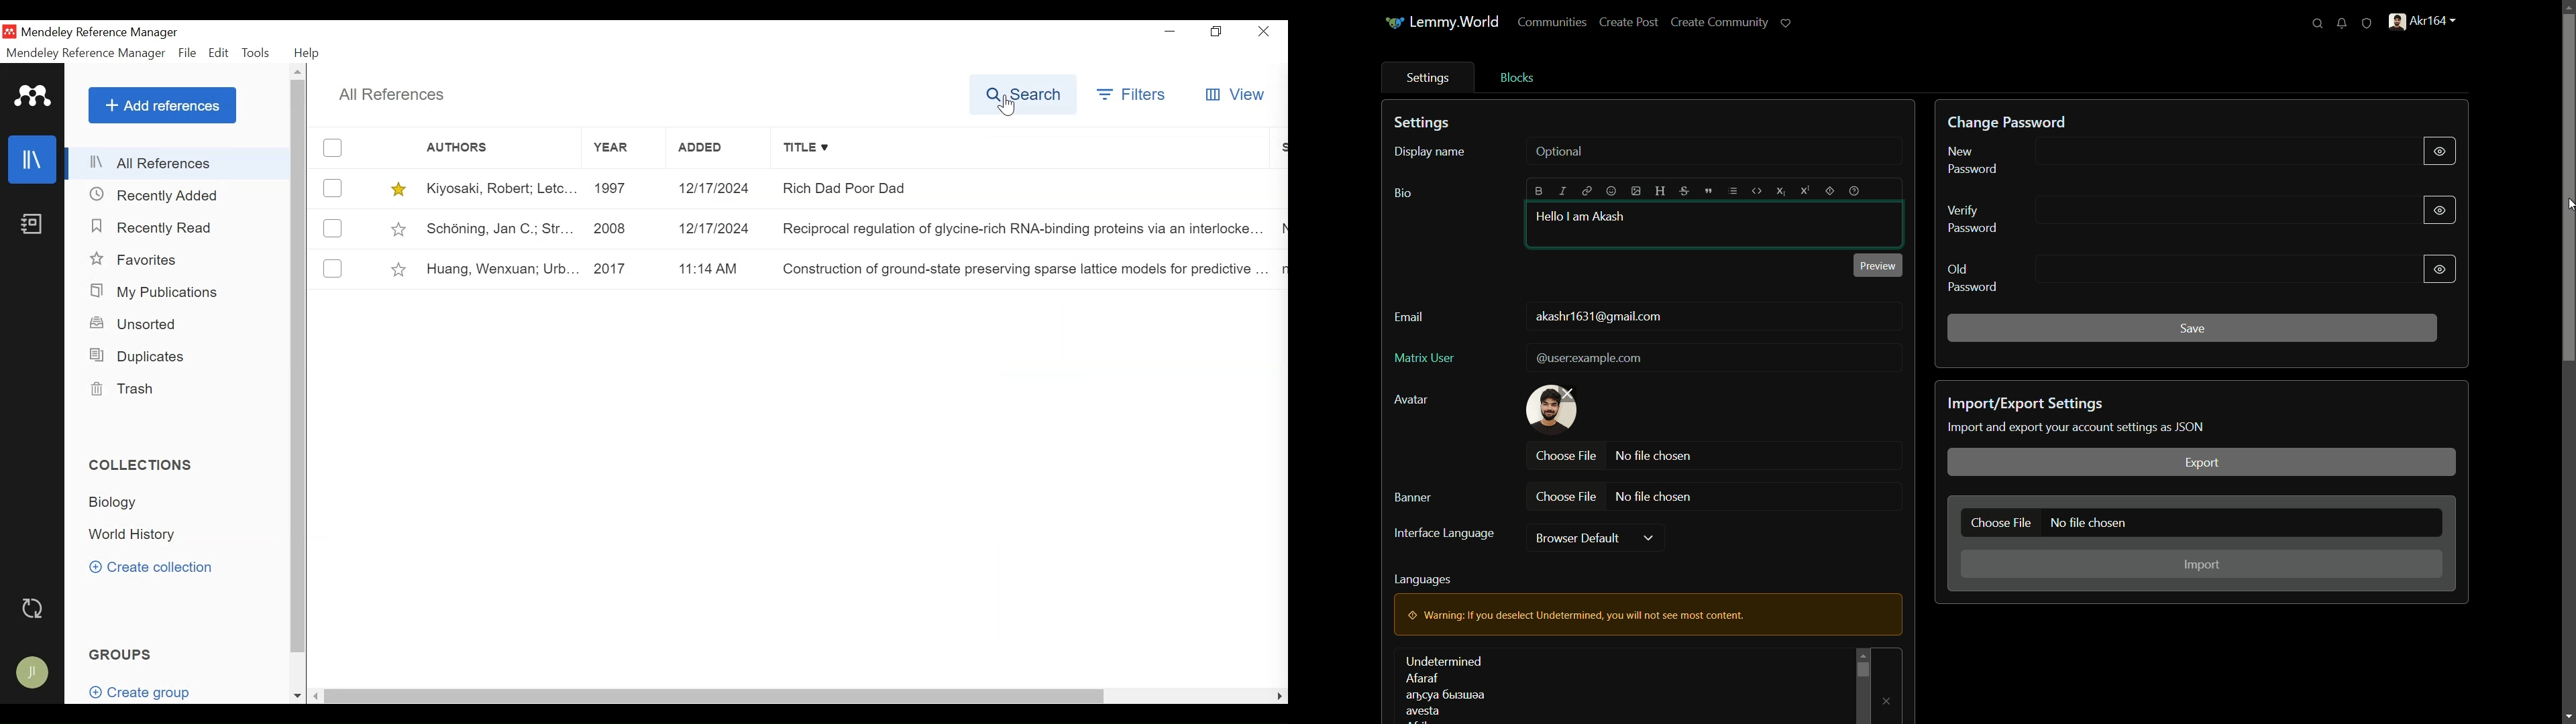 The height and width of the screenshot is (728, 2576). What do you see at coordinates (392, 96) in the screenshot?
I see `All References` at bounding box center [392, 96].